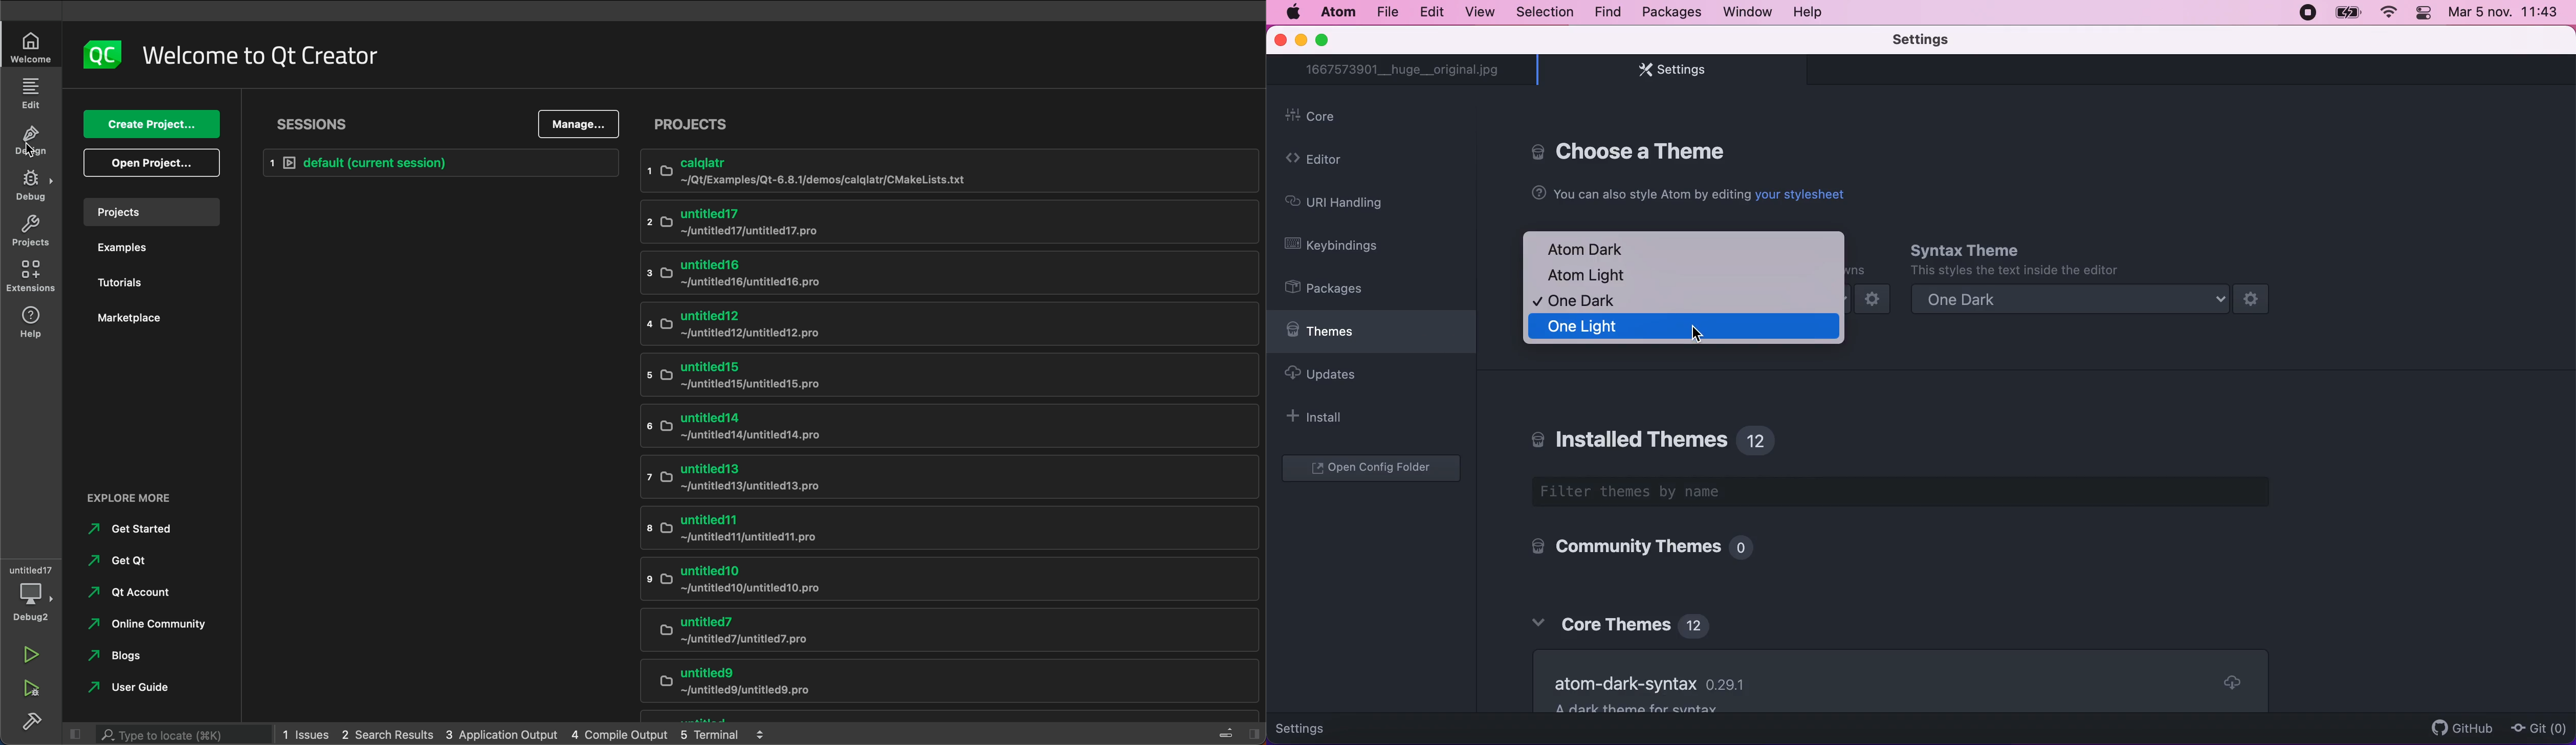 The width and height of the screenshot is (2576, 756). I want to click on projects, so click(952, 120).